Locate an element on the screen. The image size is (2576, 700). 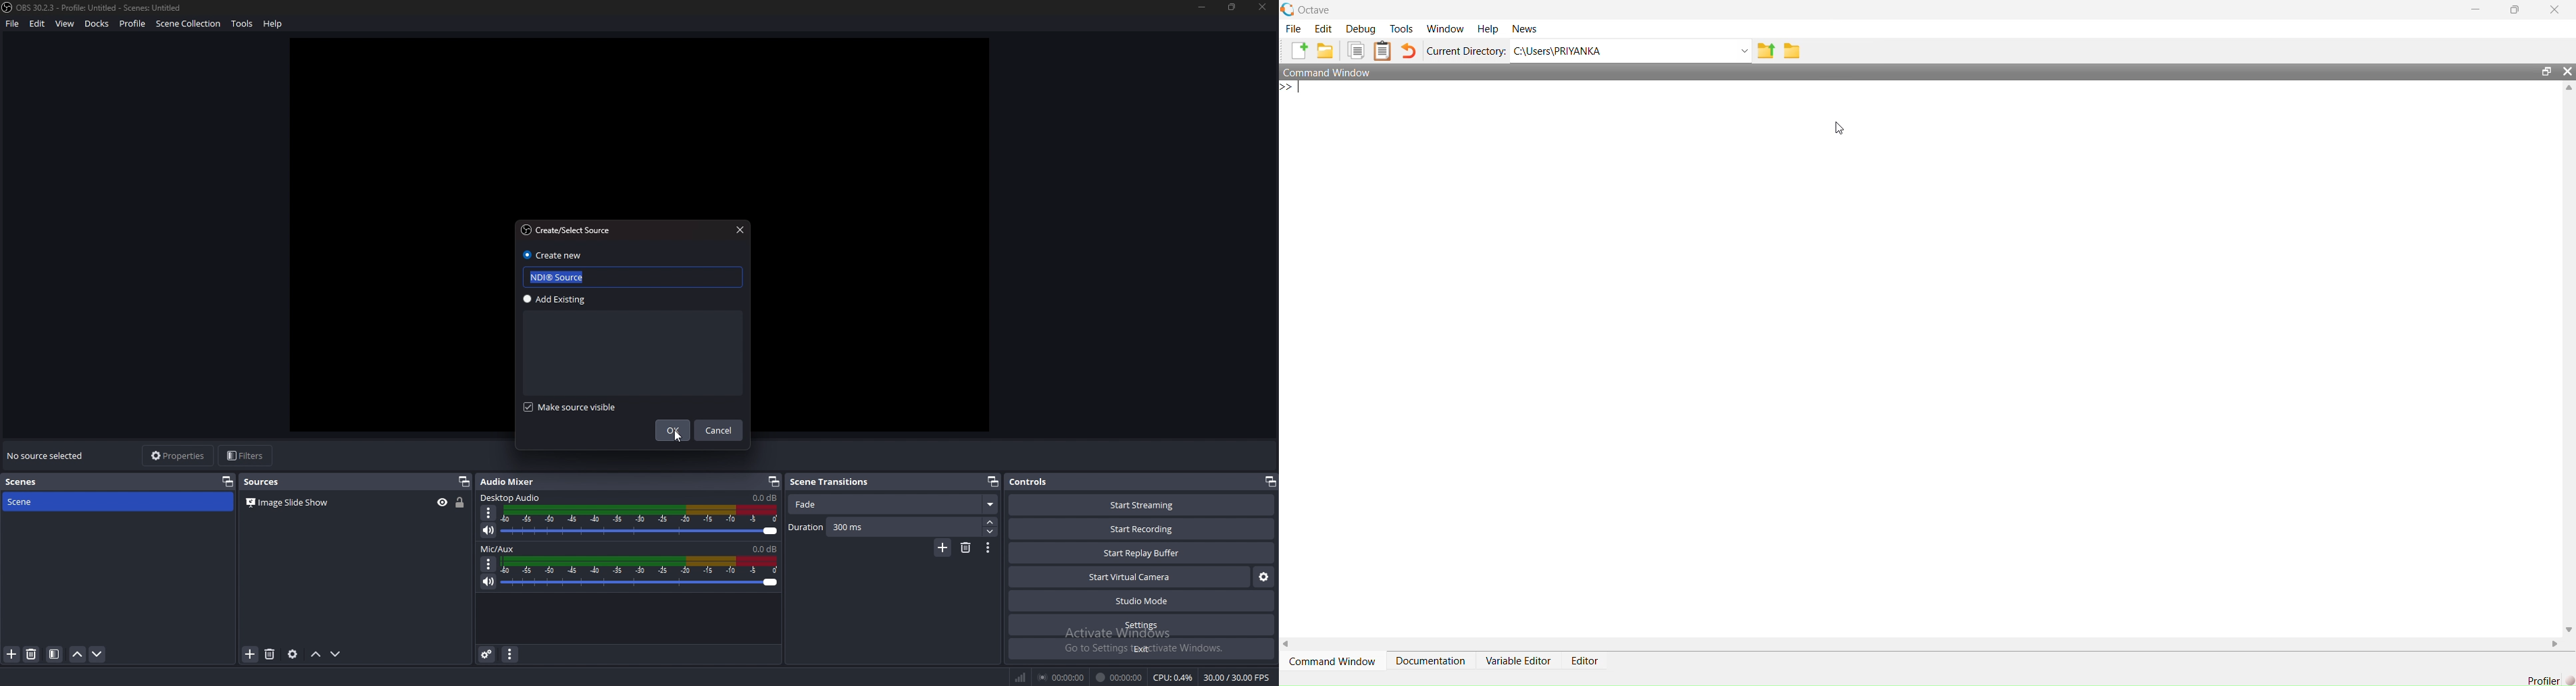
tools is located at coordinates (243, 23).